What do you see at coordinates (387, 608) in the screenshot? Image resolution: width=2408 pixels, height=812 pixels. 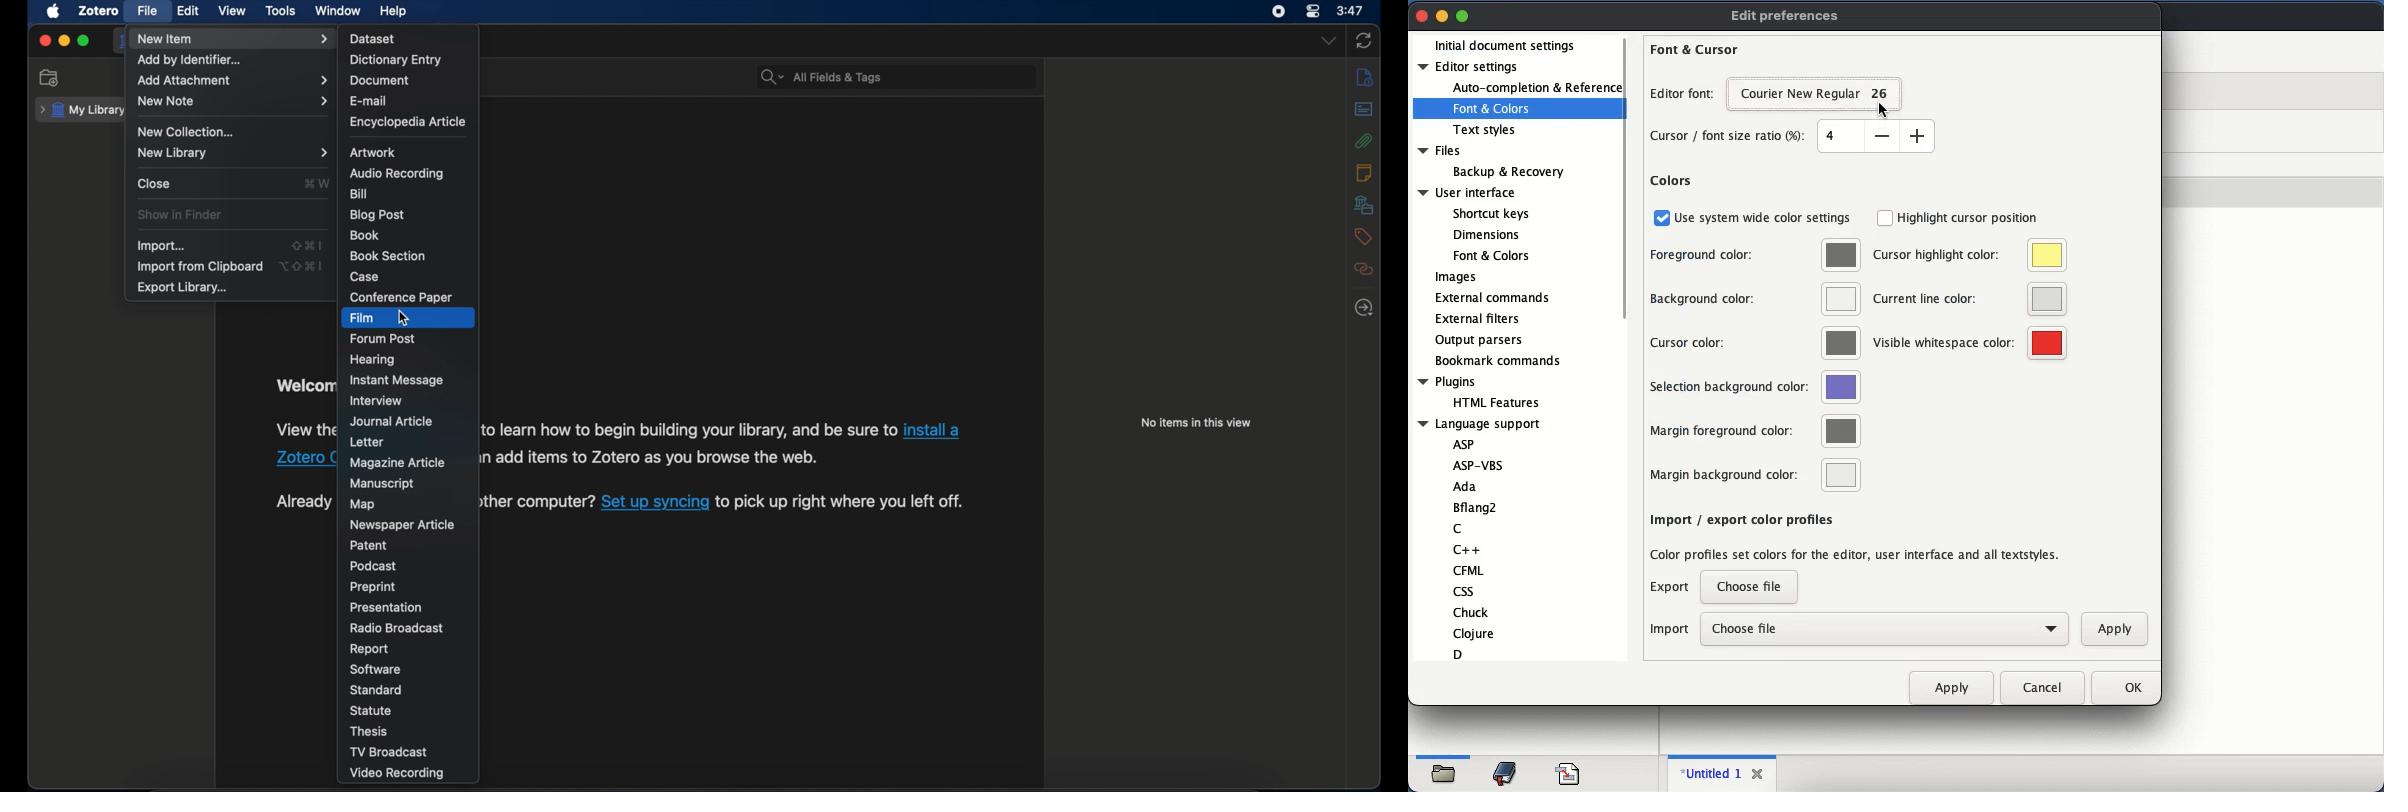 I see `presentation` at bounding box center [387, 608].